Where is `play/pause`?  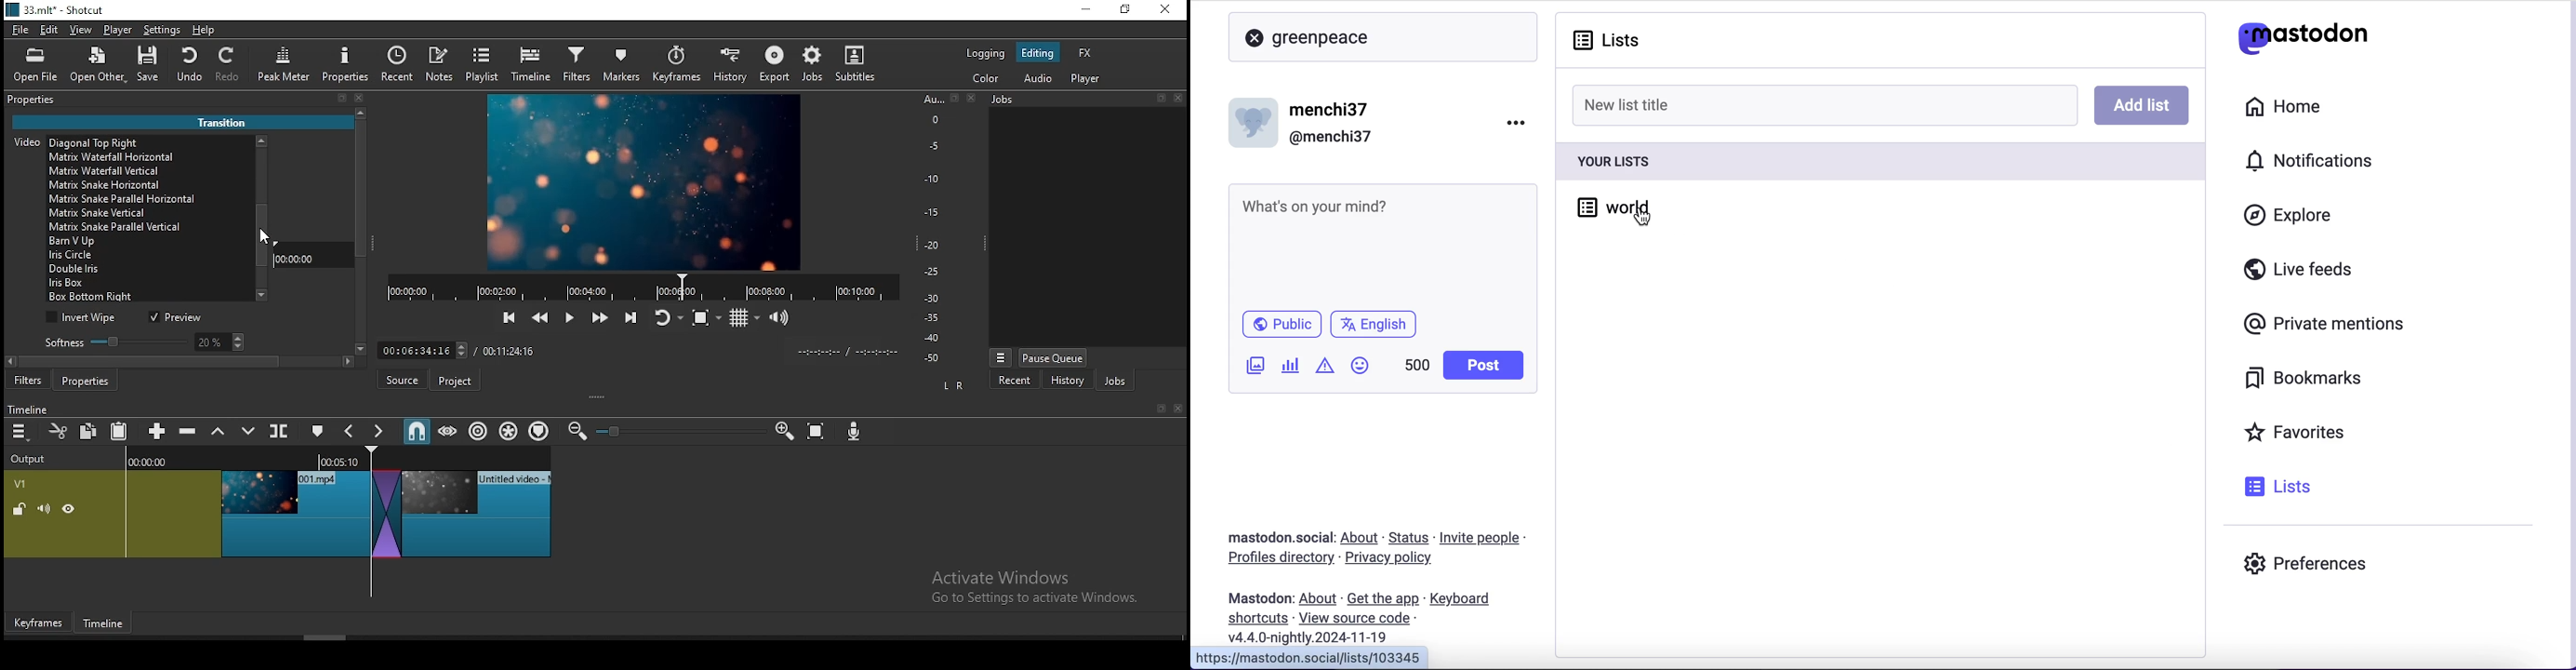 play/pause is located at coordinates (567, 321).